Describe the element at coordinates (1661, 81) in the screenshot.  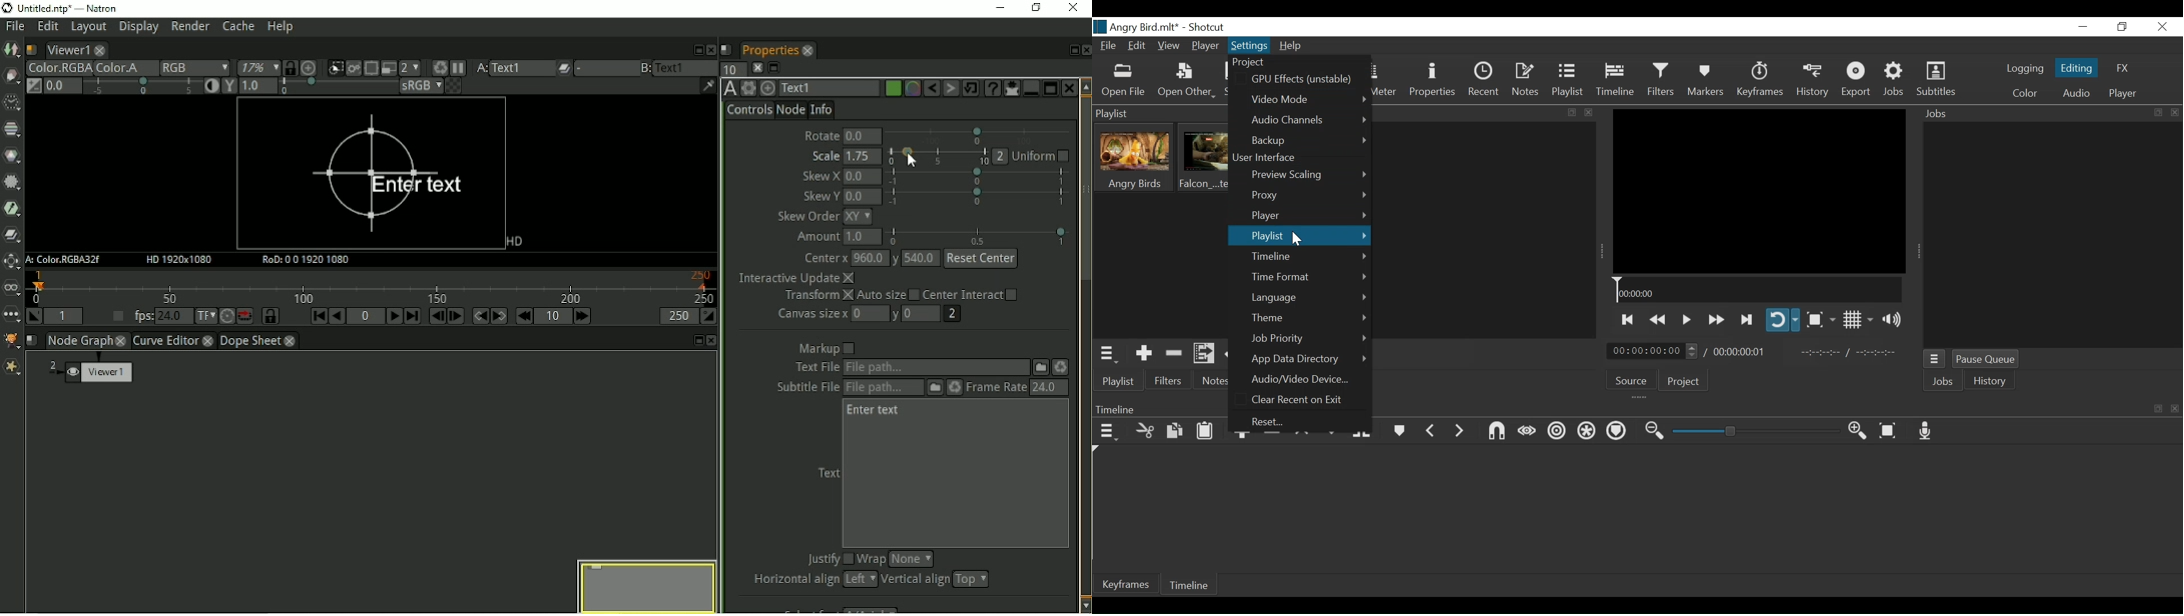
I see `Filter` at that location.